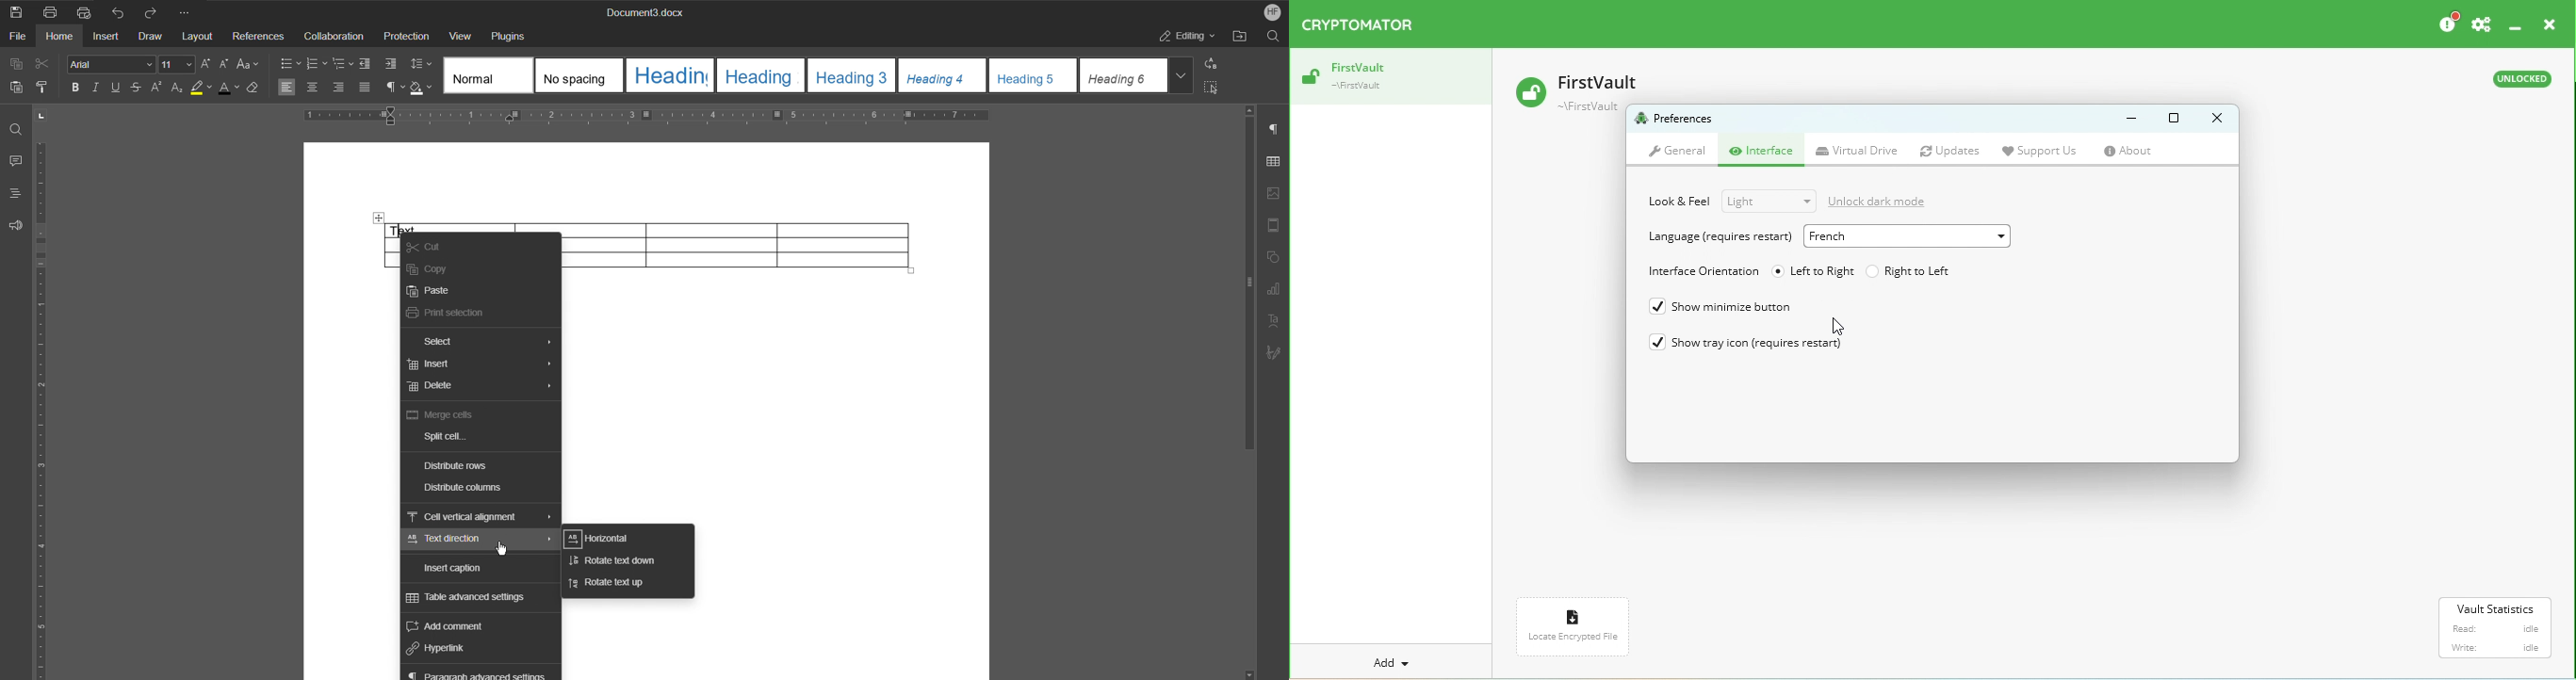 The width and height of the screenshot is (2576, 700). Describe the element at coordinates (432, 365) in the screenshot. I see `Insert` at that location.